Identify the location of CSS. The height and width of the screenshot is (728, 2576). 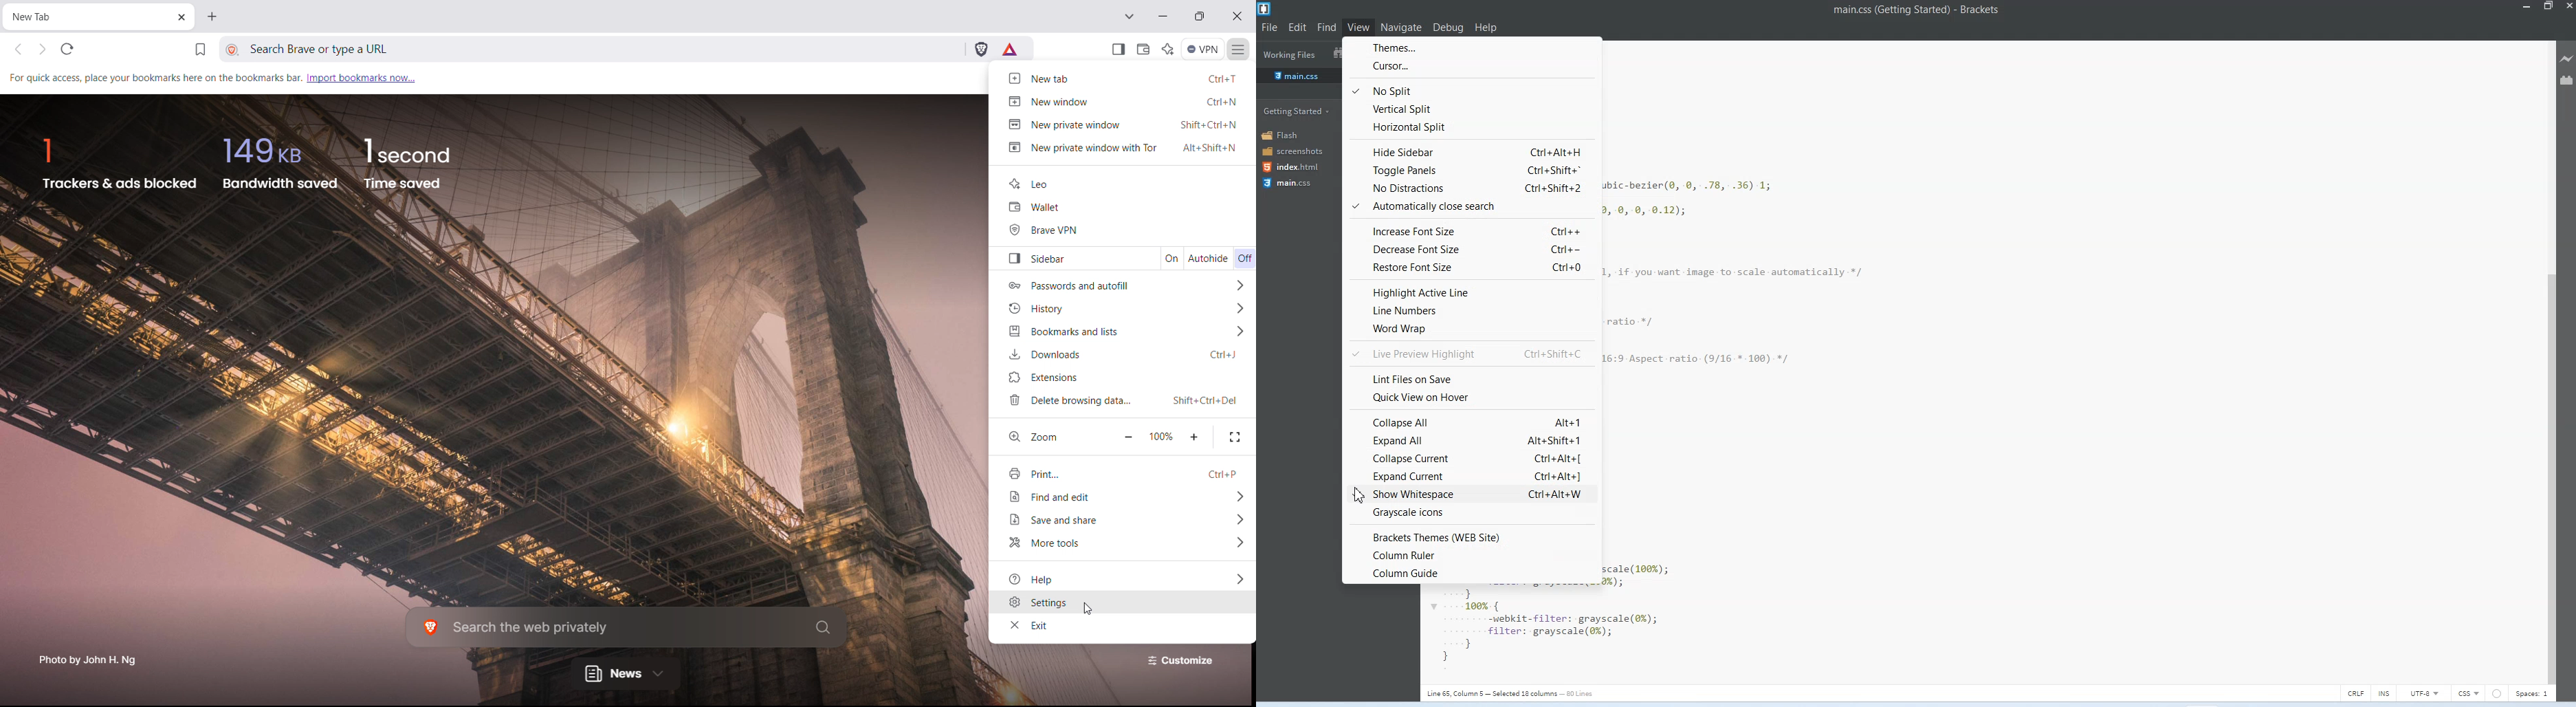
(2470, 693).